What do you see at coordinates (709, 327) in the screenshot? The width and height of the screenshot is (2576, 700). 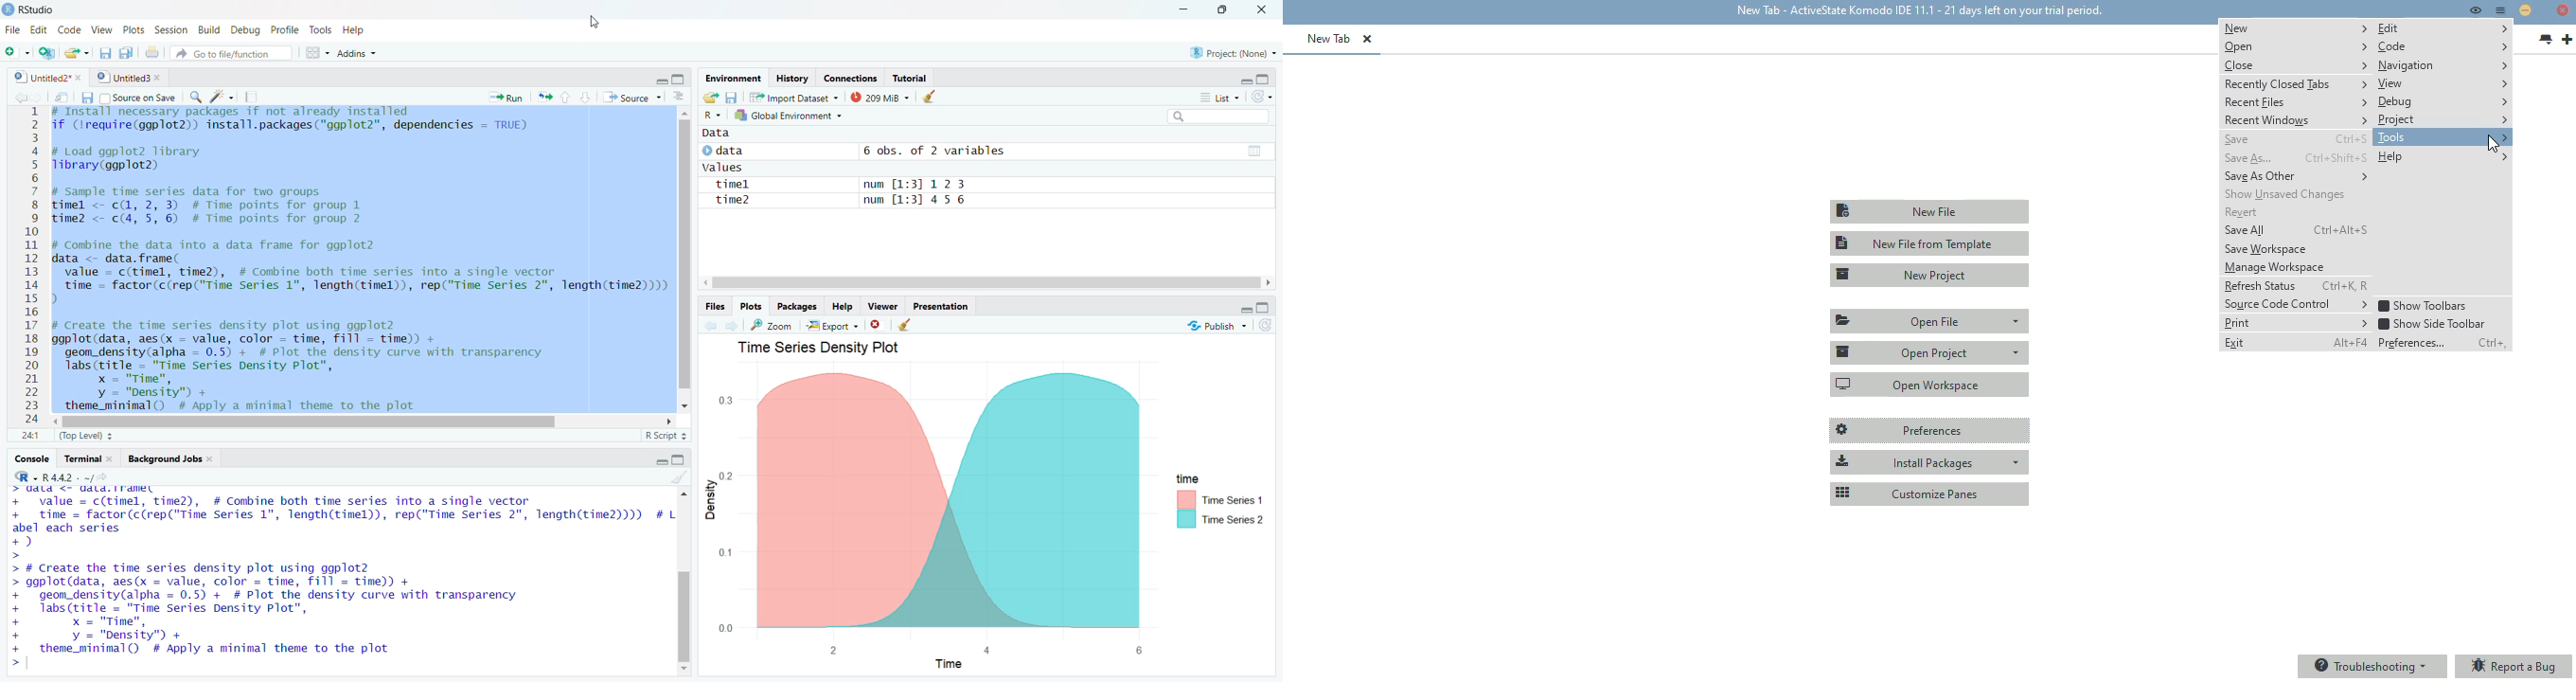 I see `previous` at bounding box center [709, 327].